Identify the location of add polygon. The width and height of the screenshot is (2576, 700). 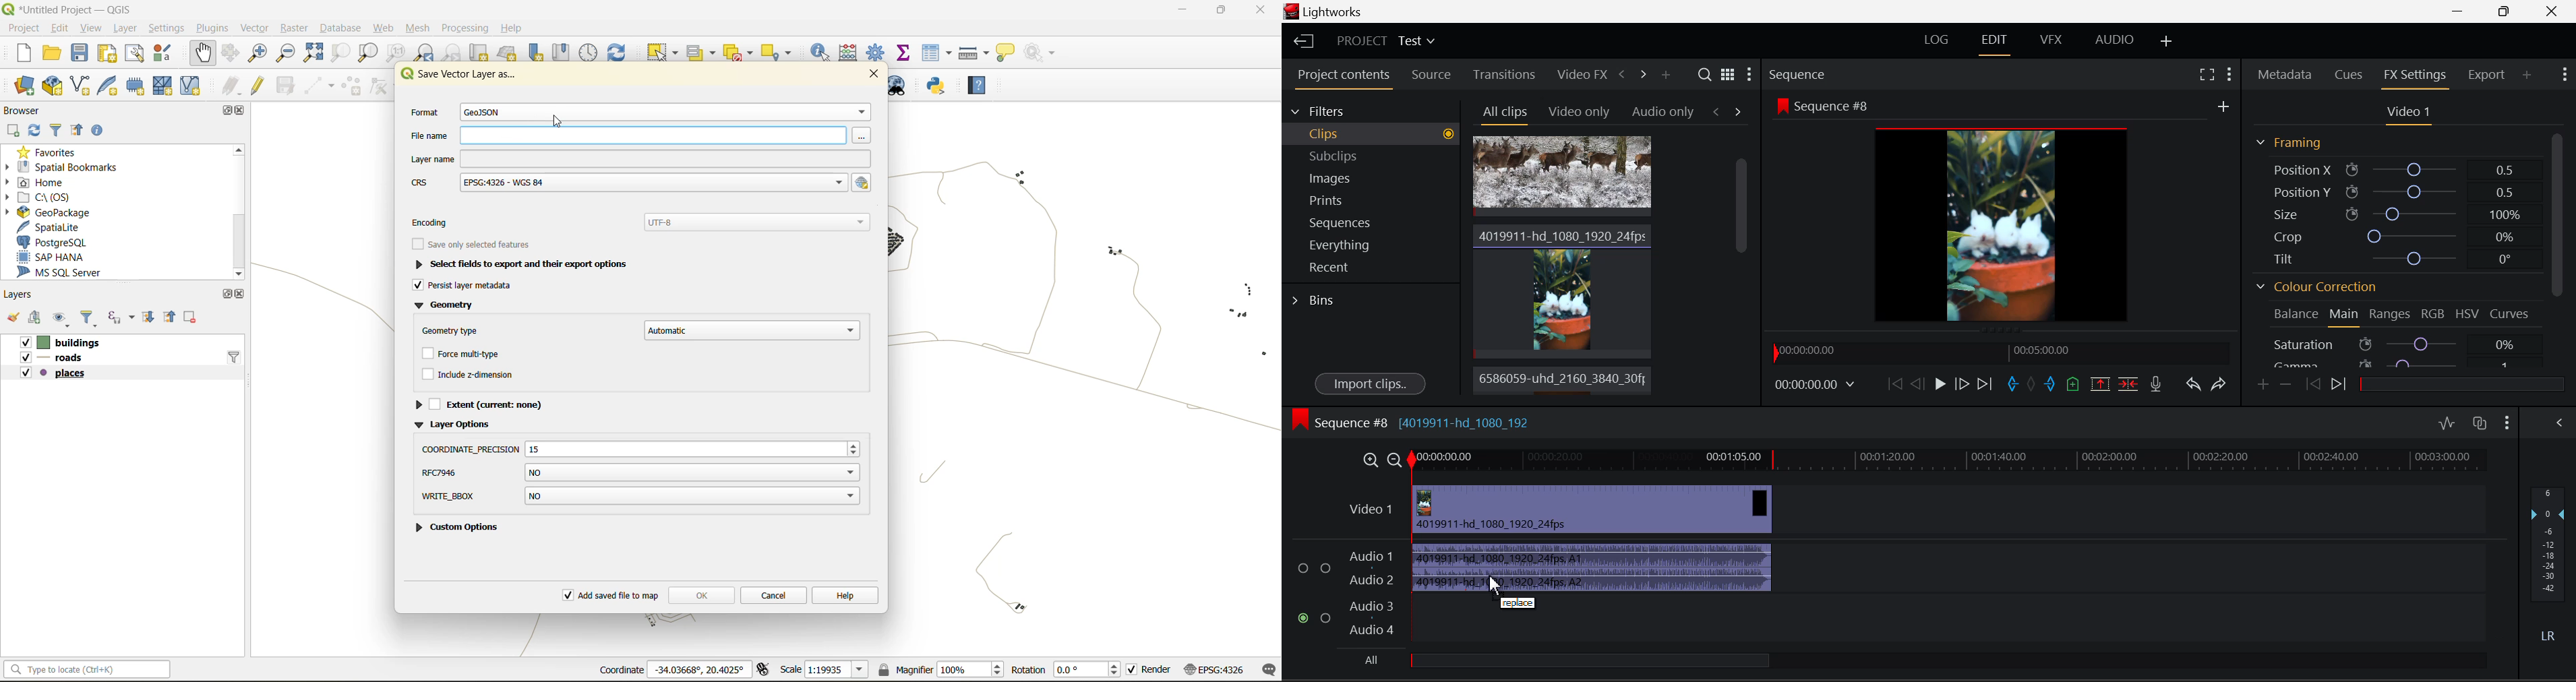
(352, 86).